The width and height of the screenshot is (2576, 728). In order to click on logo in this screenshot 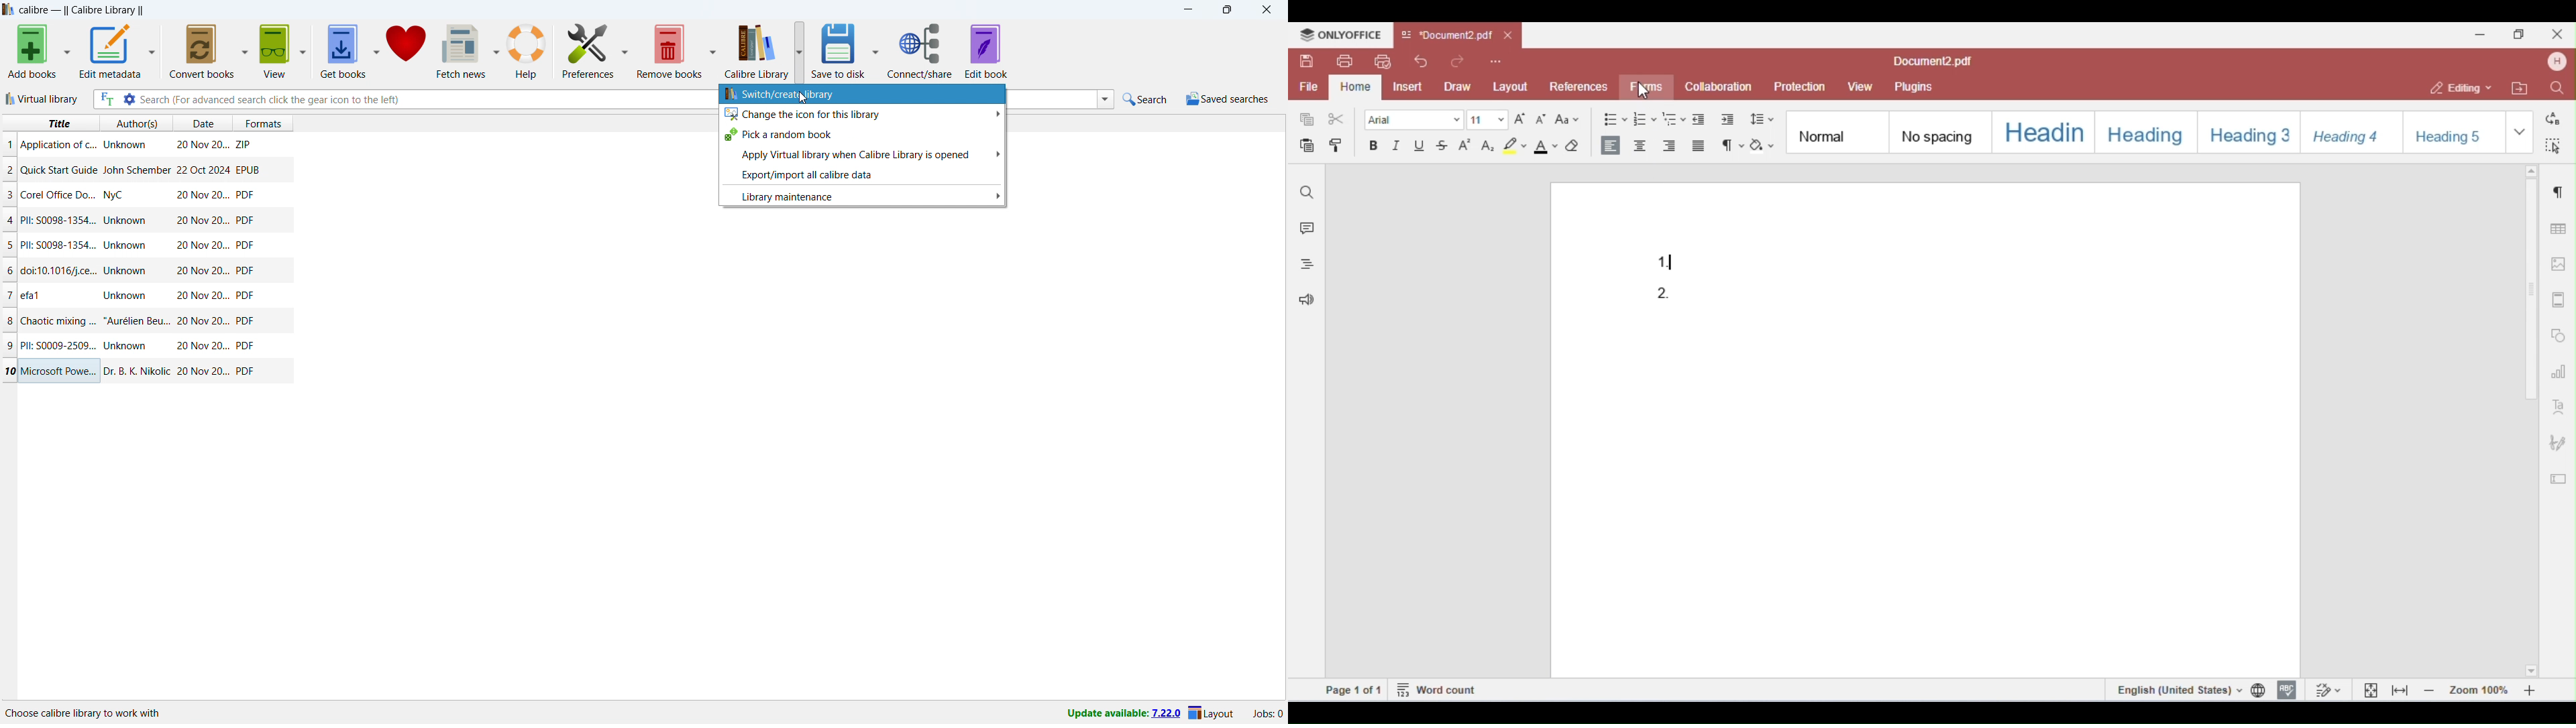, I will do `click(9, 9)`.